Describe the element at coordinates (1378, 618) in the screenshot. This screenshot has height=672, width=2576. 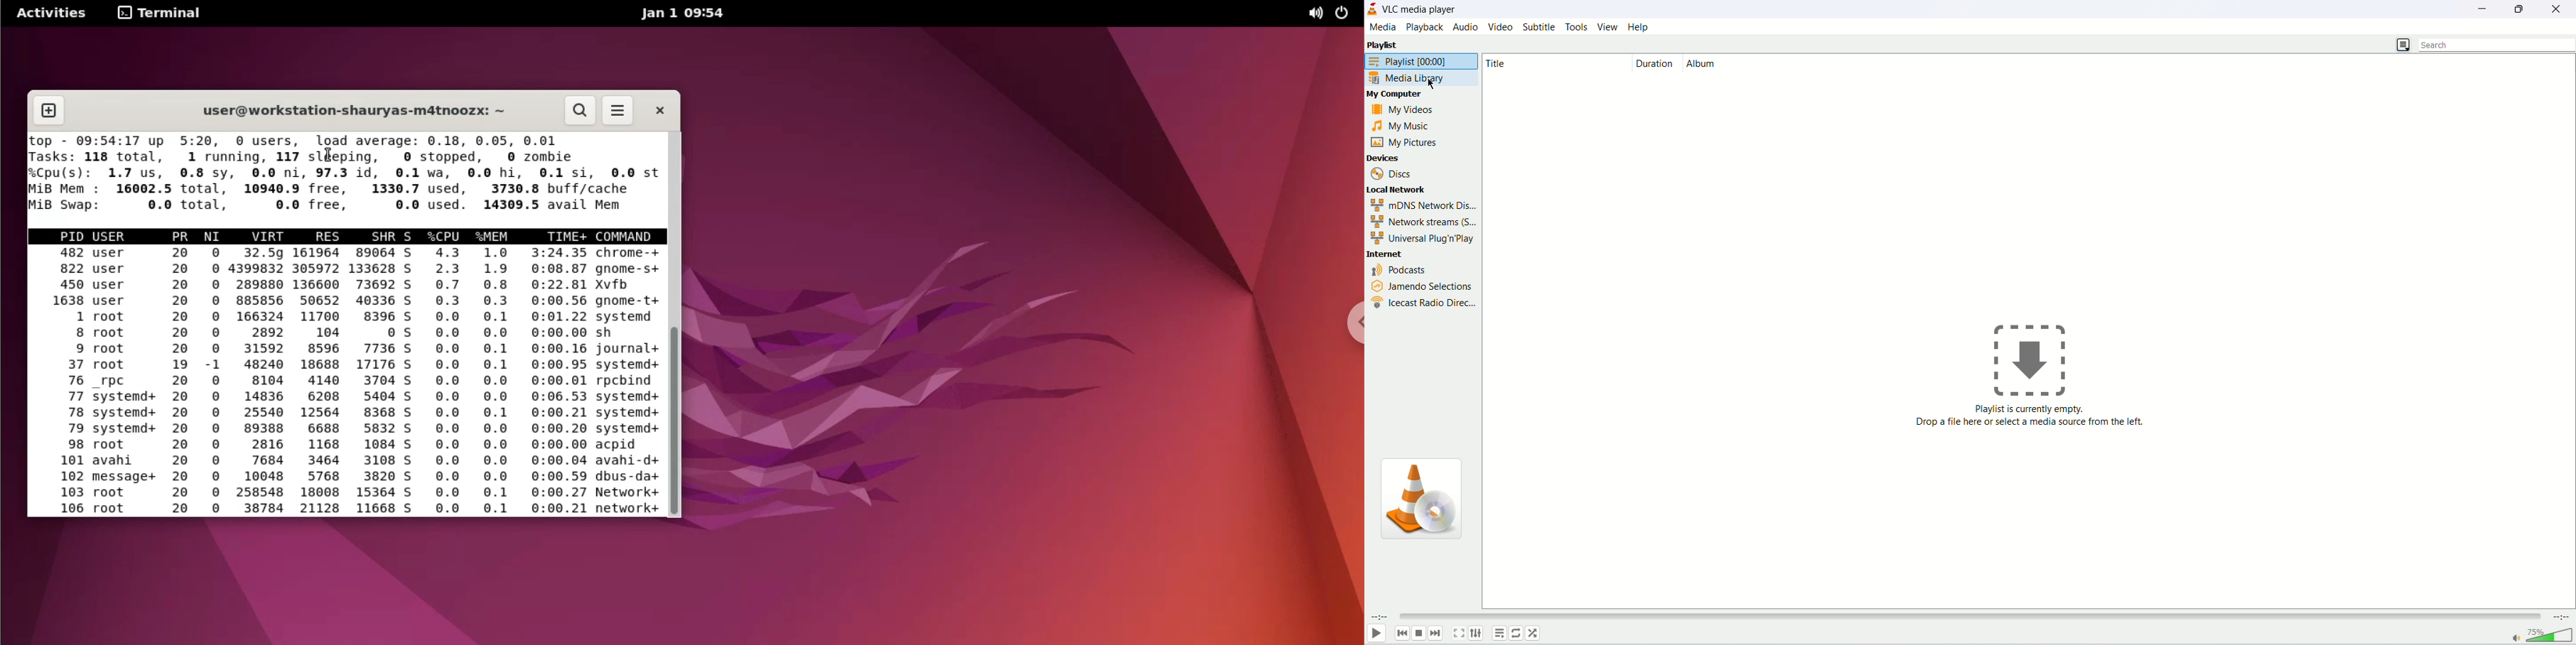
I see `played time` at that location.